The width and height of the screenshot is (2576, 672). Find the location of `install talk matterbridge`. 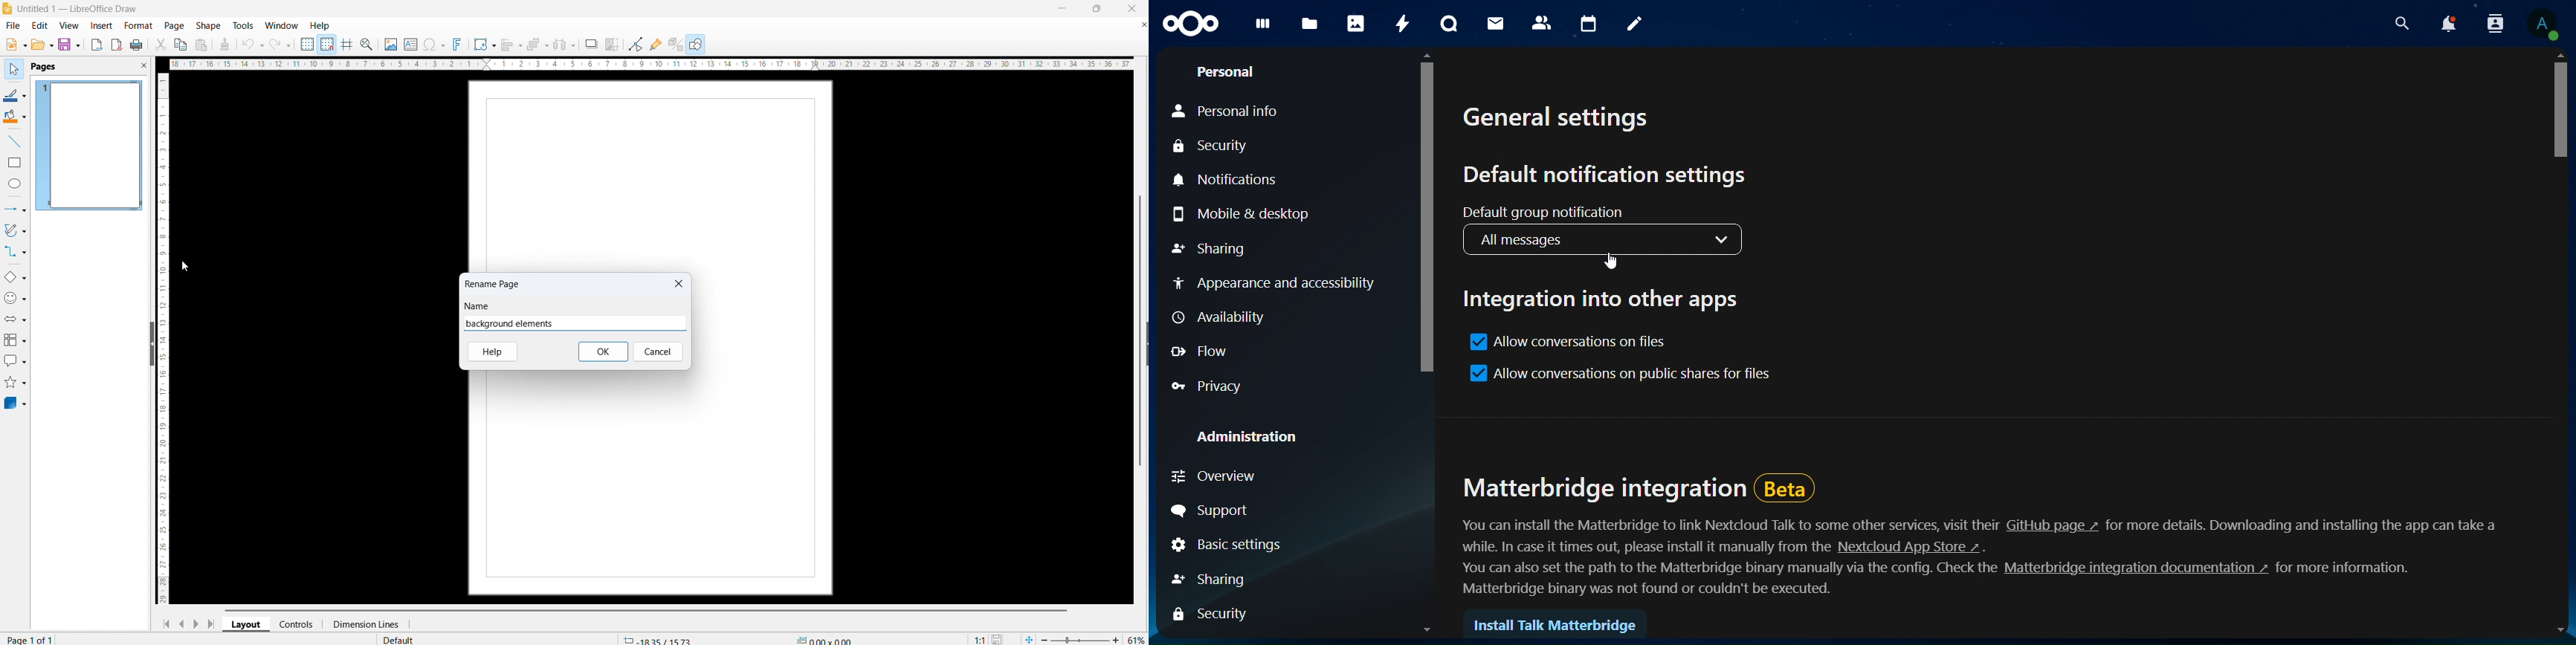

install talk matterbridge is located at coordinates (1558, 624).